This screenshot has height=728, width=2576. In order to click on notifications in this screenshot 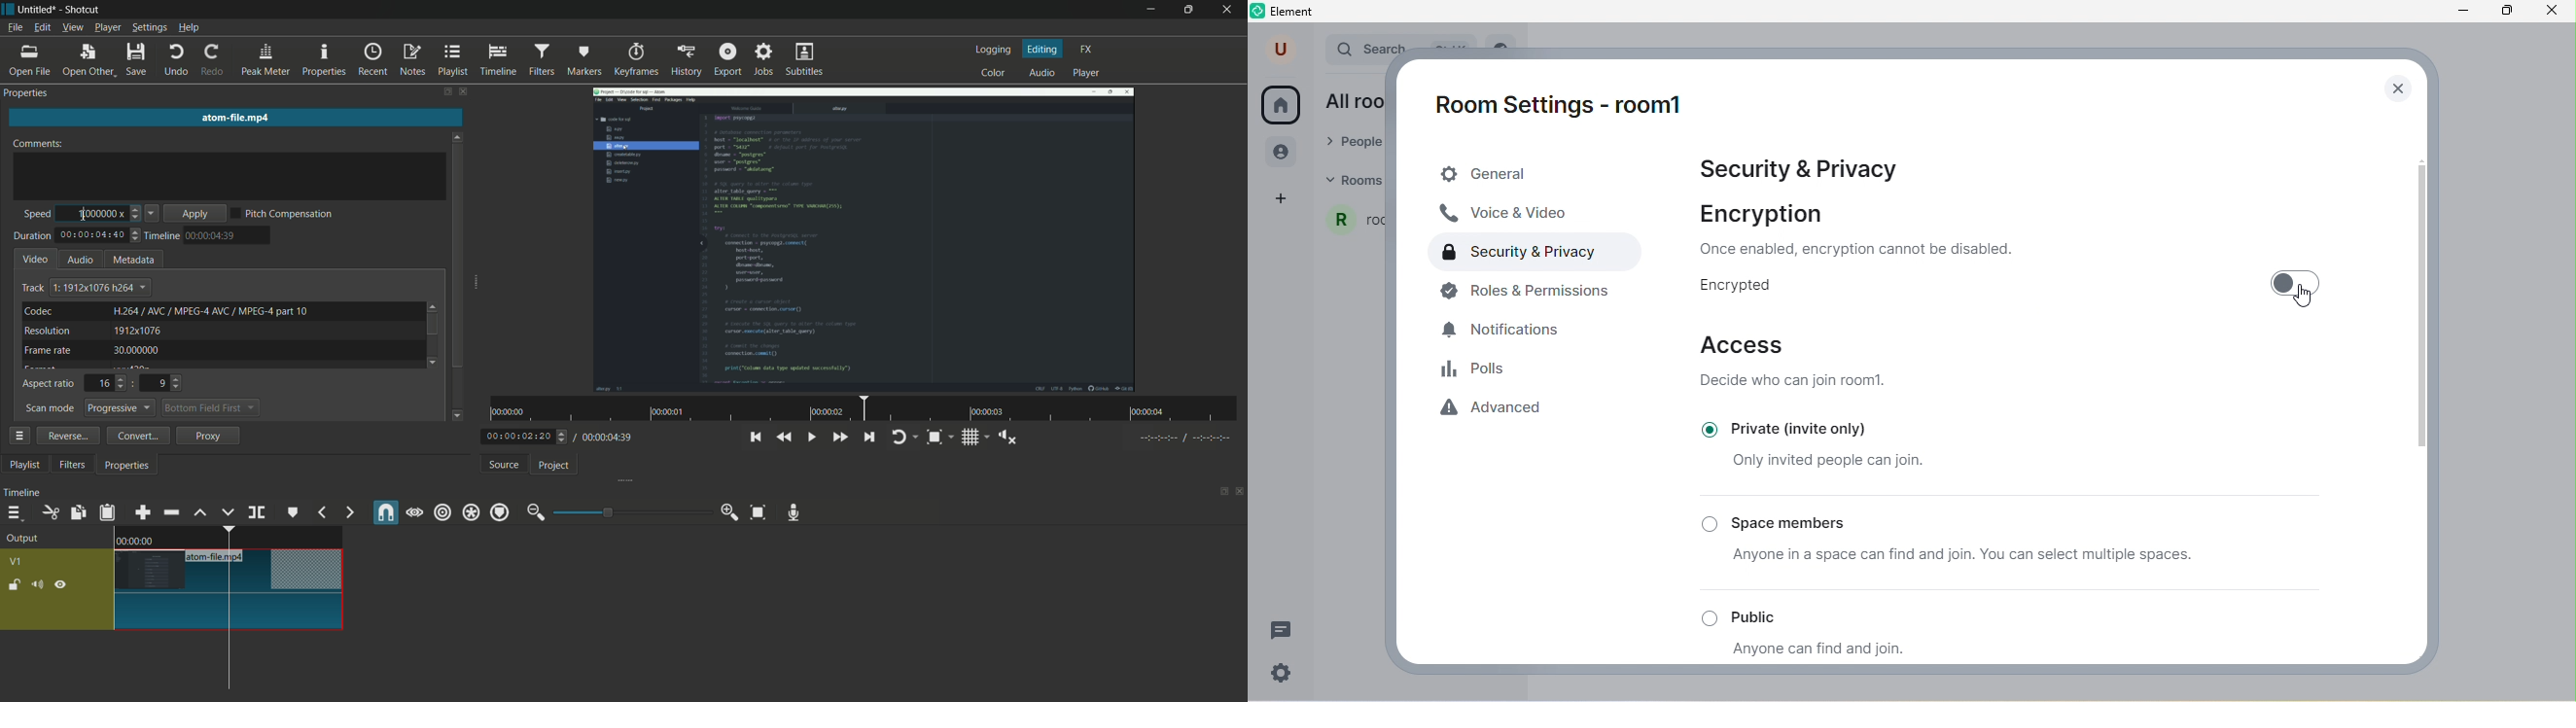, I will do `click(1512, 331)`.